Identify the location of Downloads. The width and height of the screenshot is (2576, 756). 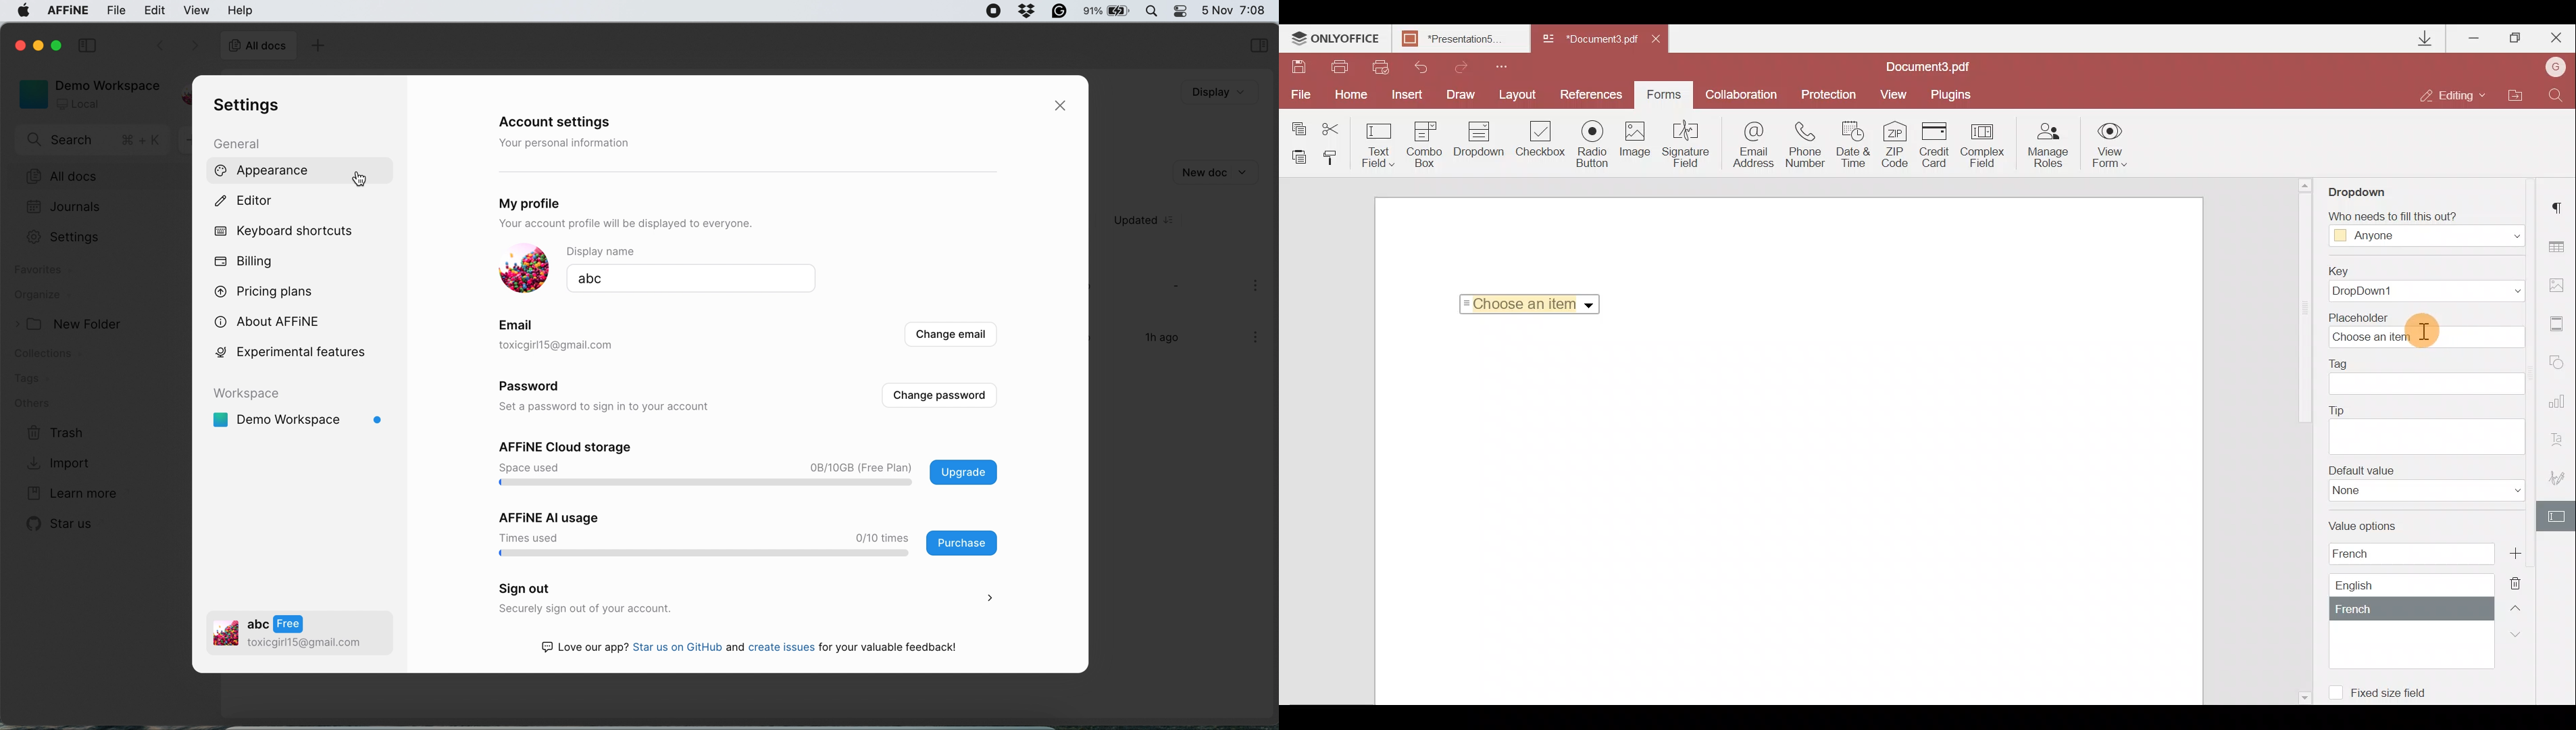
(2426, 39).